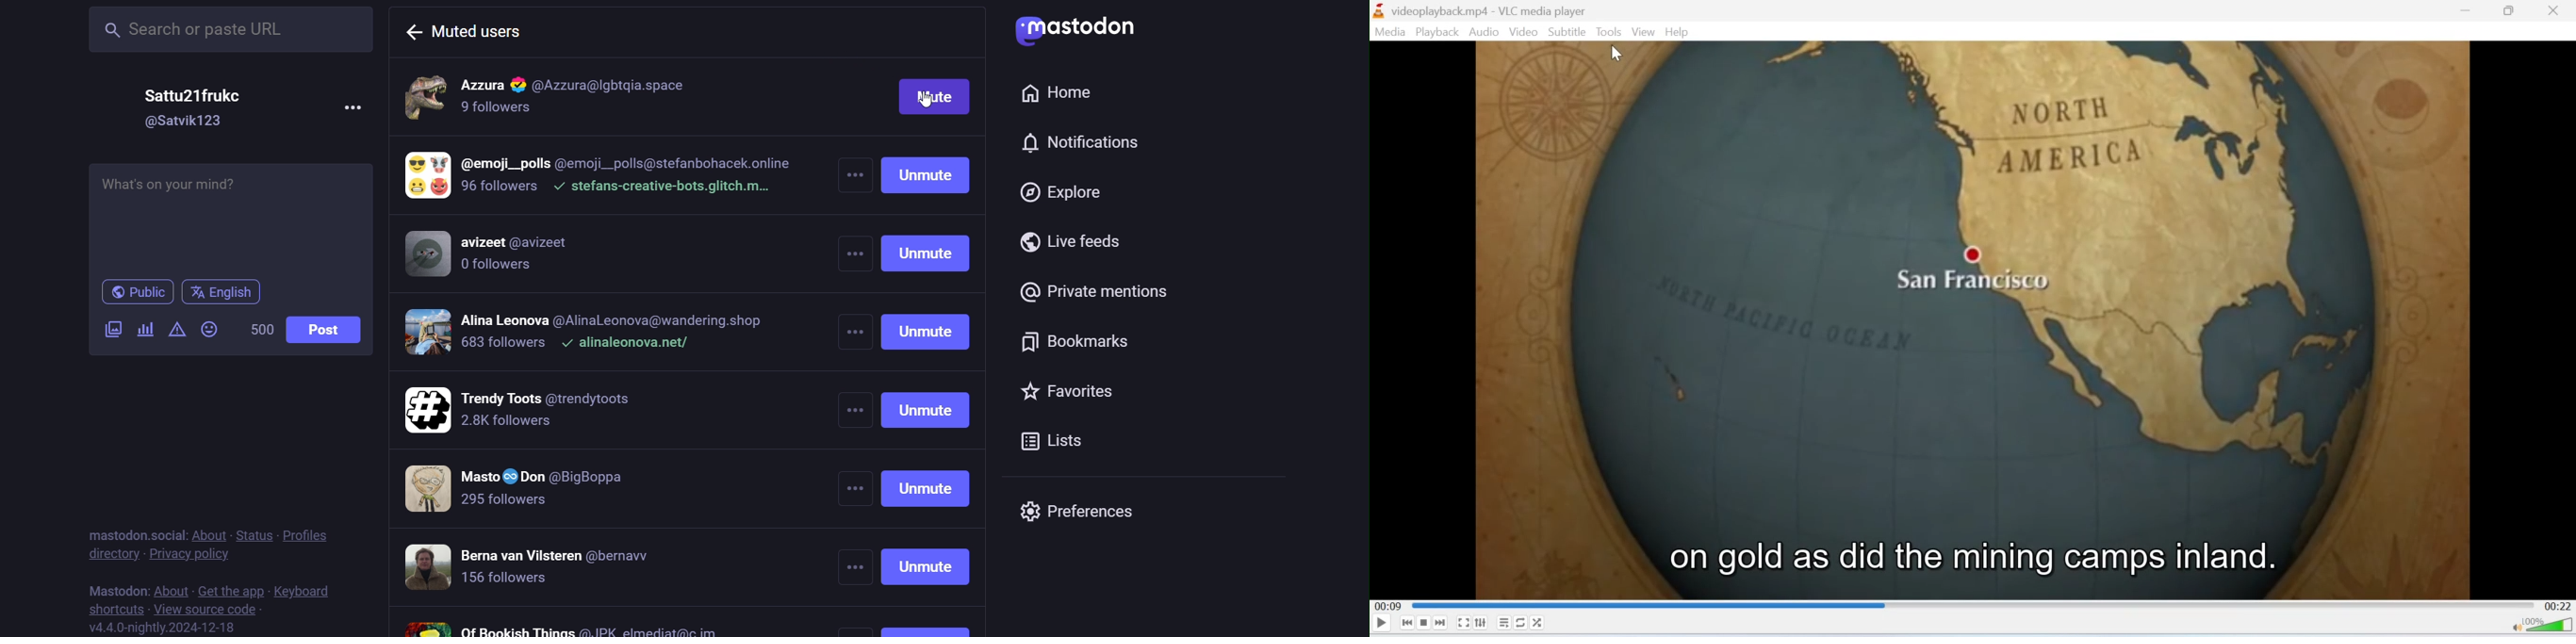  I want to click on cursor, so click(1614, 54).